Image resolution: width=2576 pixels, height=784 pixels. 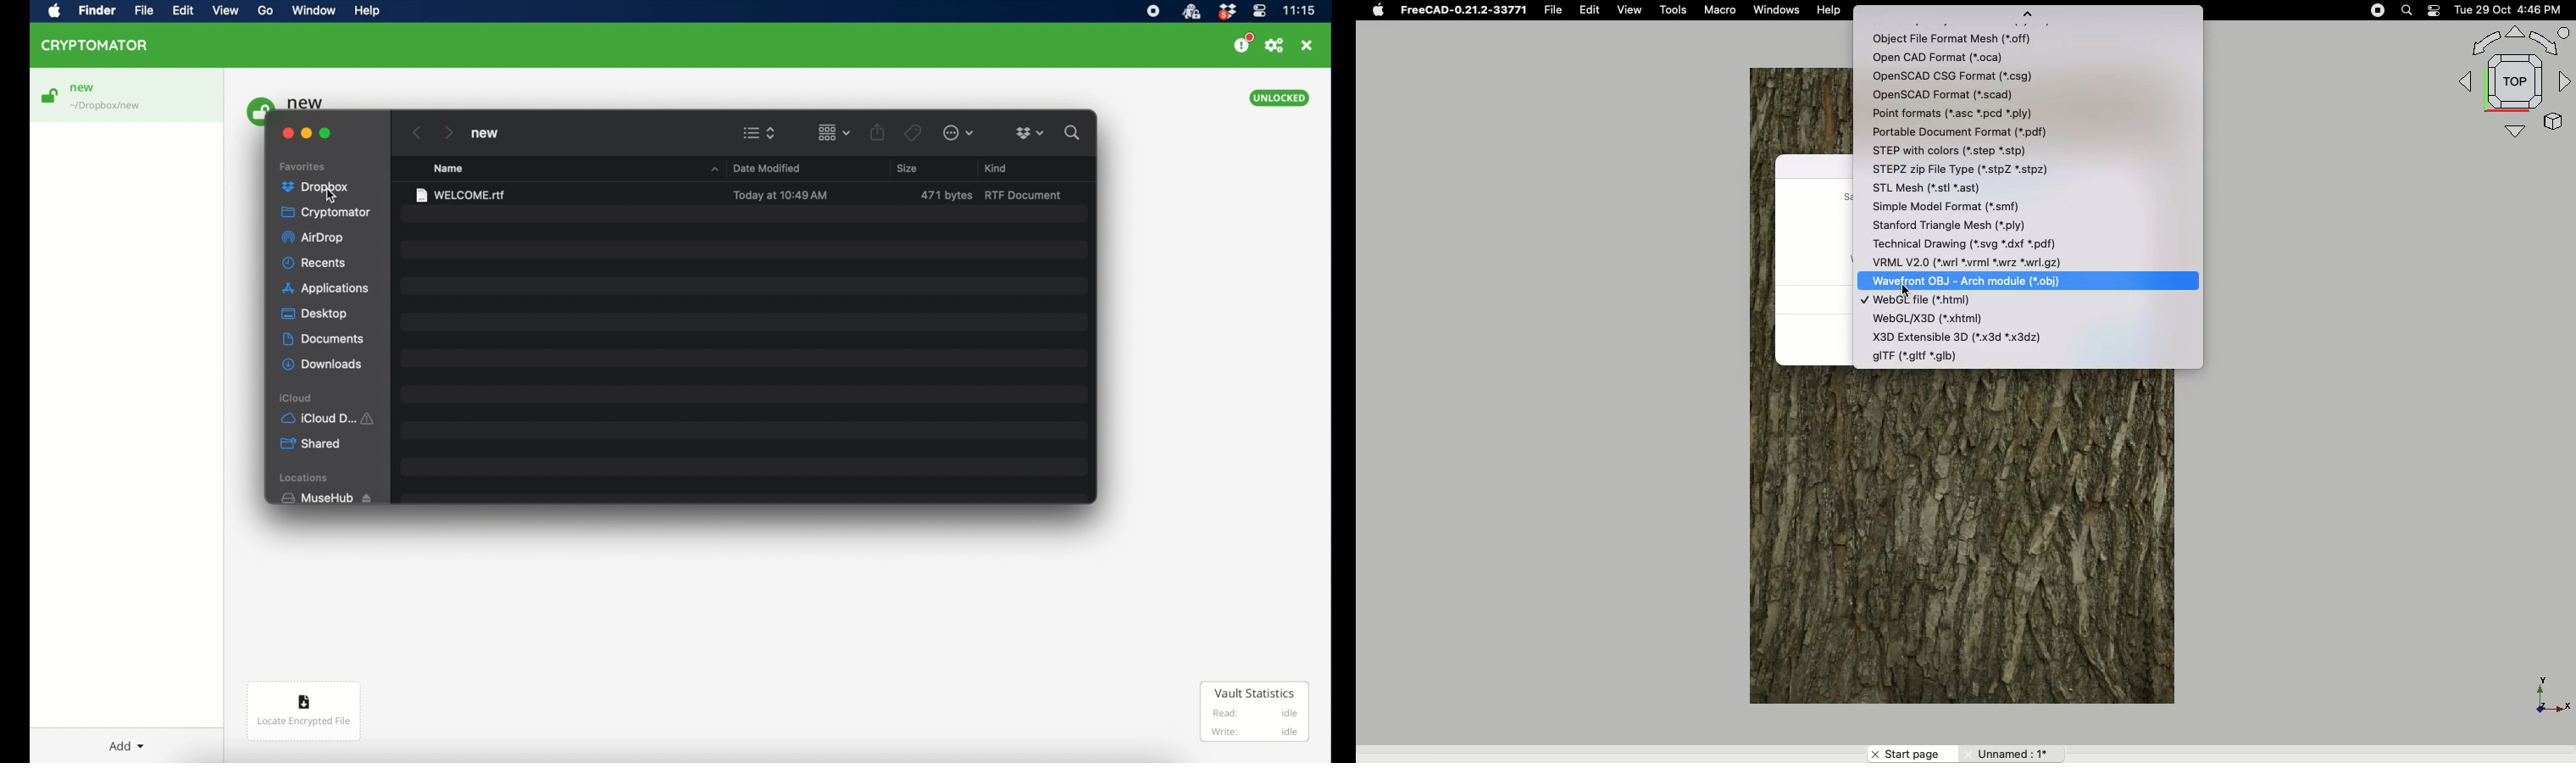 What do you see at coordinates (287, 134) in the screenshot?
I see `close` at bounding box center [287, 134].